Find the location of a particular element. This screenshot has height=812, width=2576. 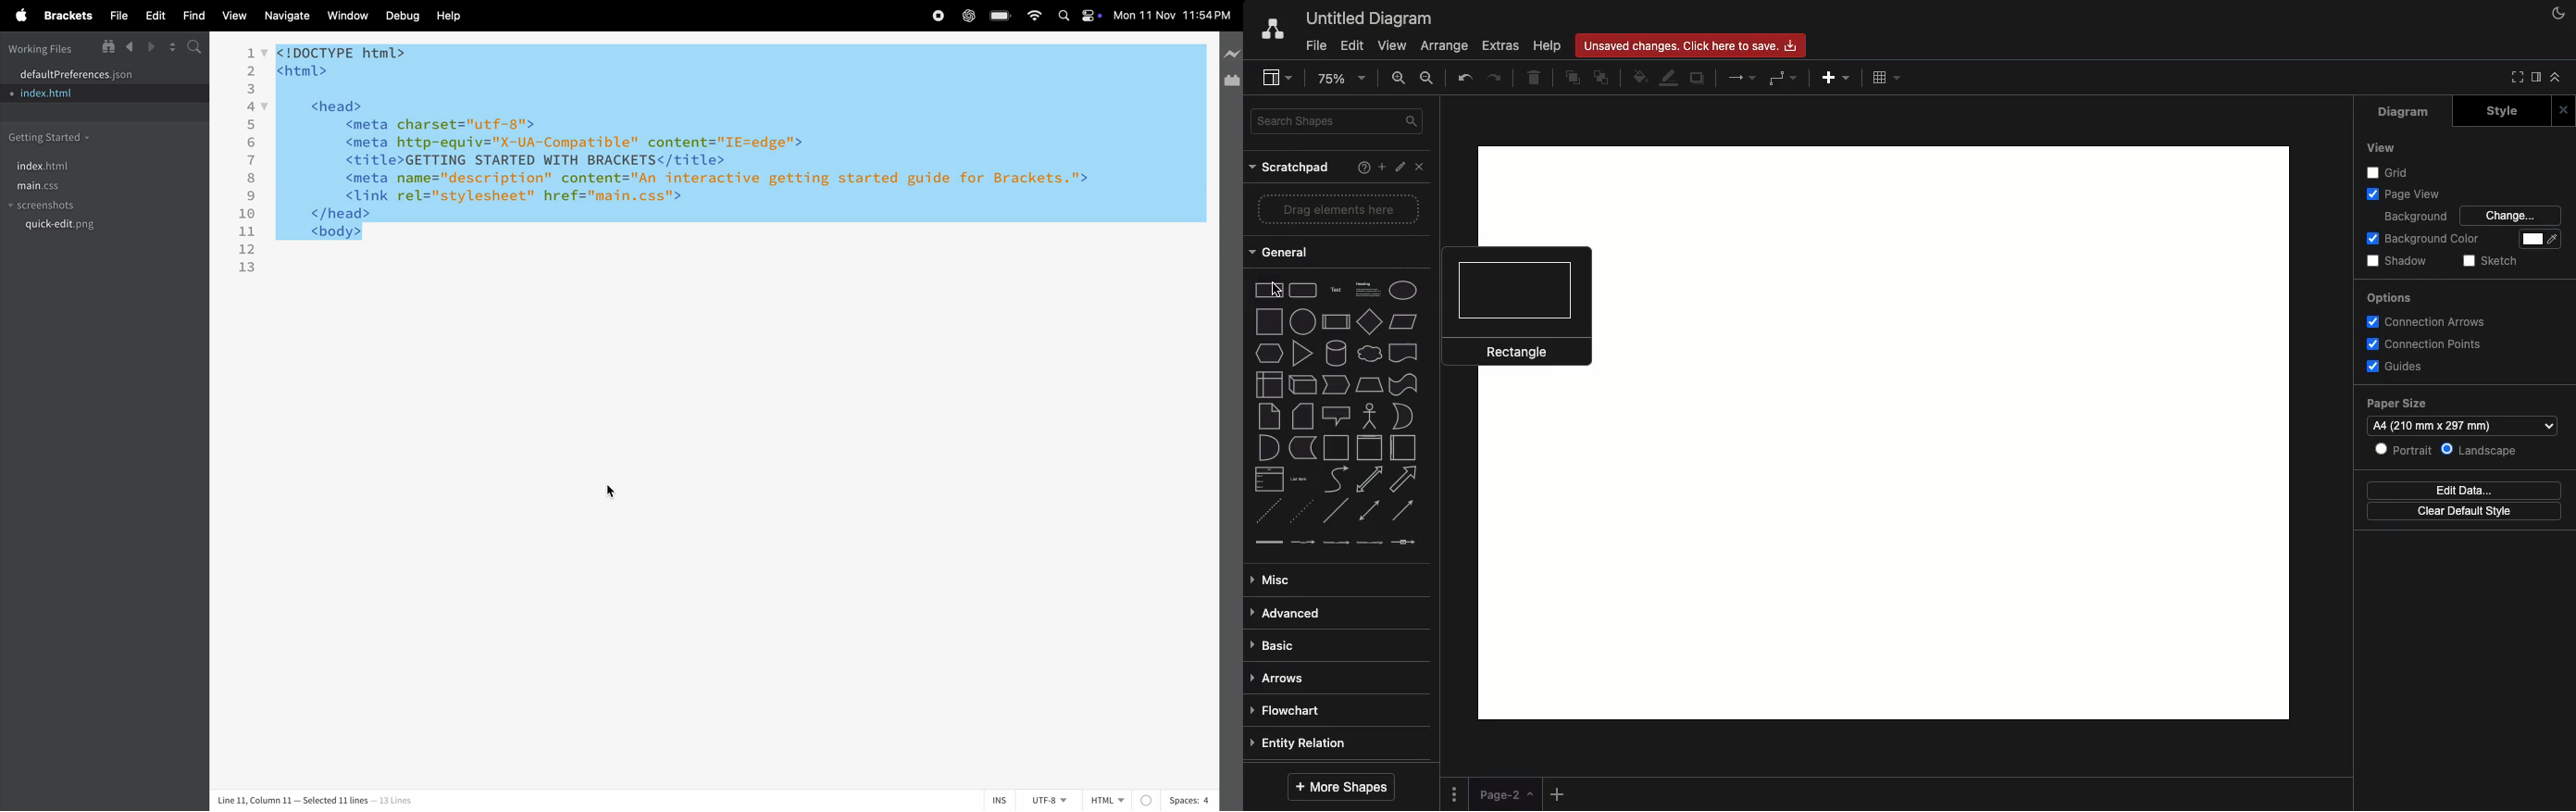

Arrange is located at coordinates (1445, 46).